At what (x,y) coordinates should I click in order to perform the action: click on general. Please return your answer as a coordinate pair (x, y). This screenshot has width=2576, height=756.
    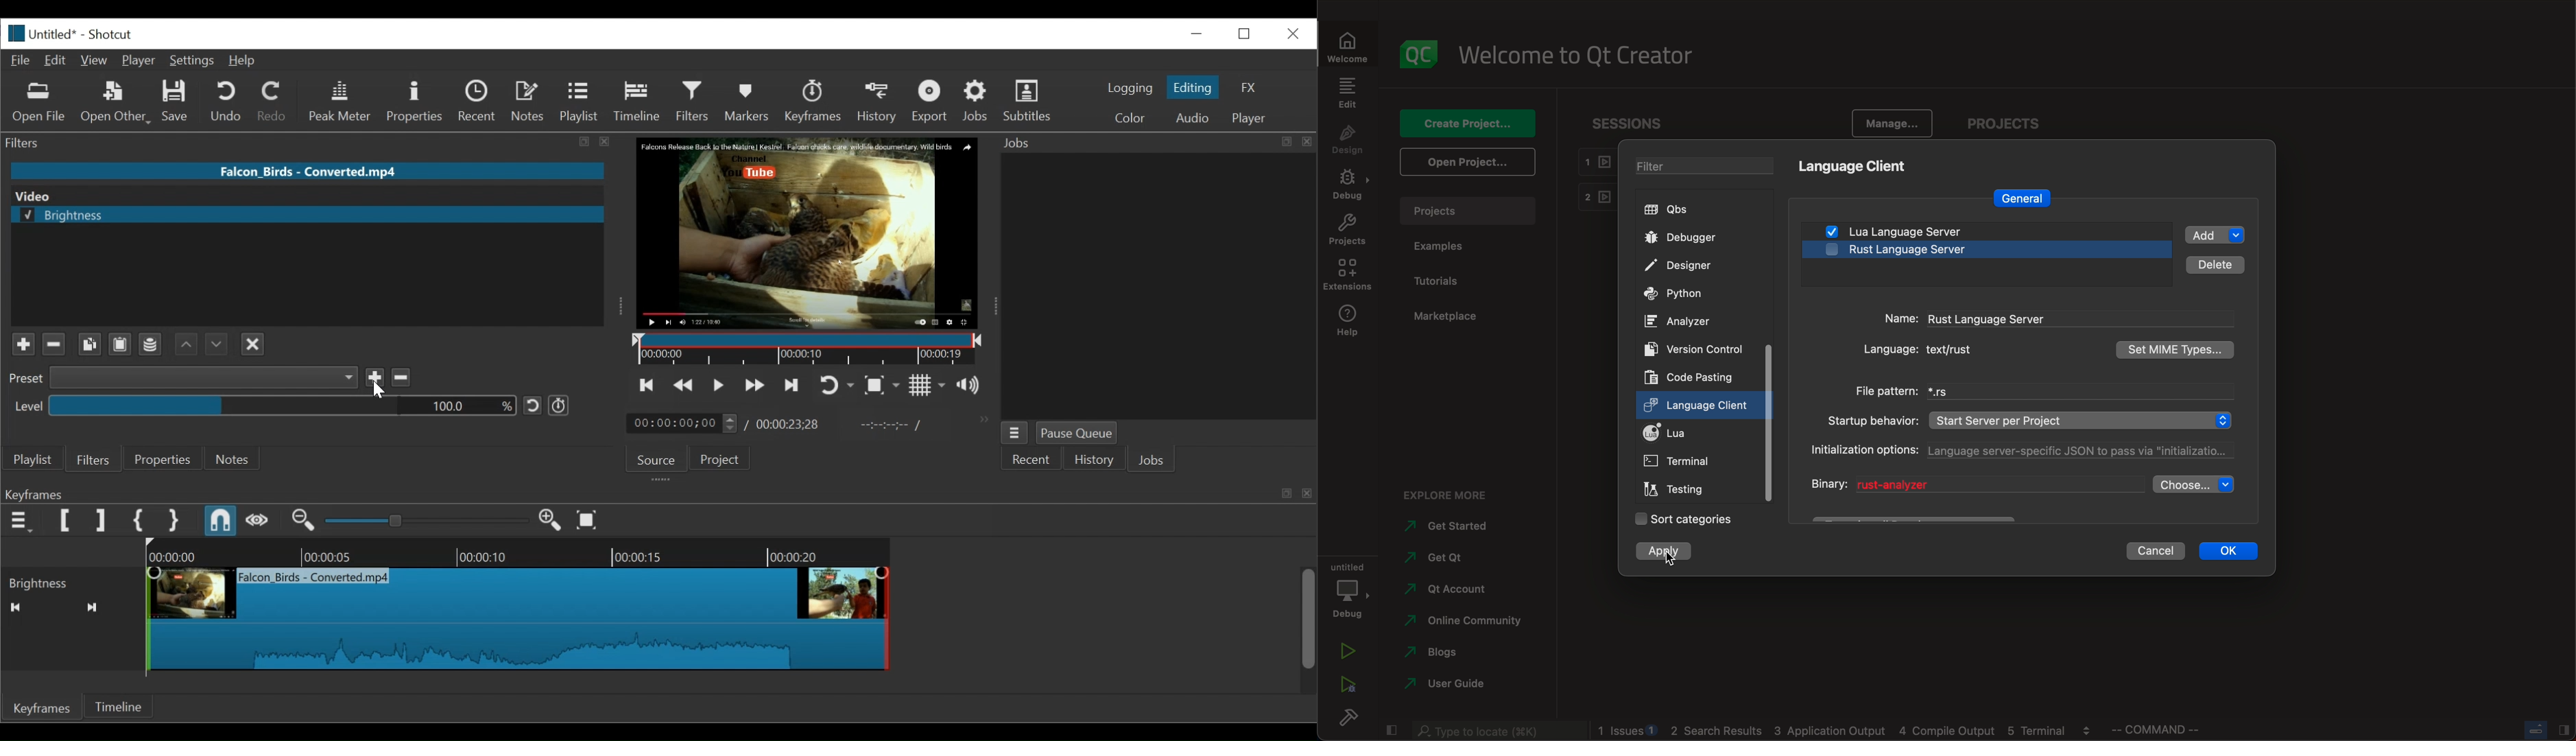
    Looking at the image, I should click on (2028, 196).